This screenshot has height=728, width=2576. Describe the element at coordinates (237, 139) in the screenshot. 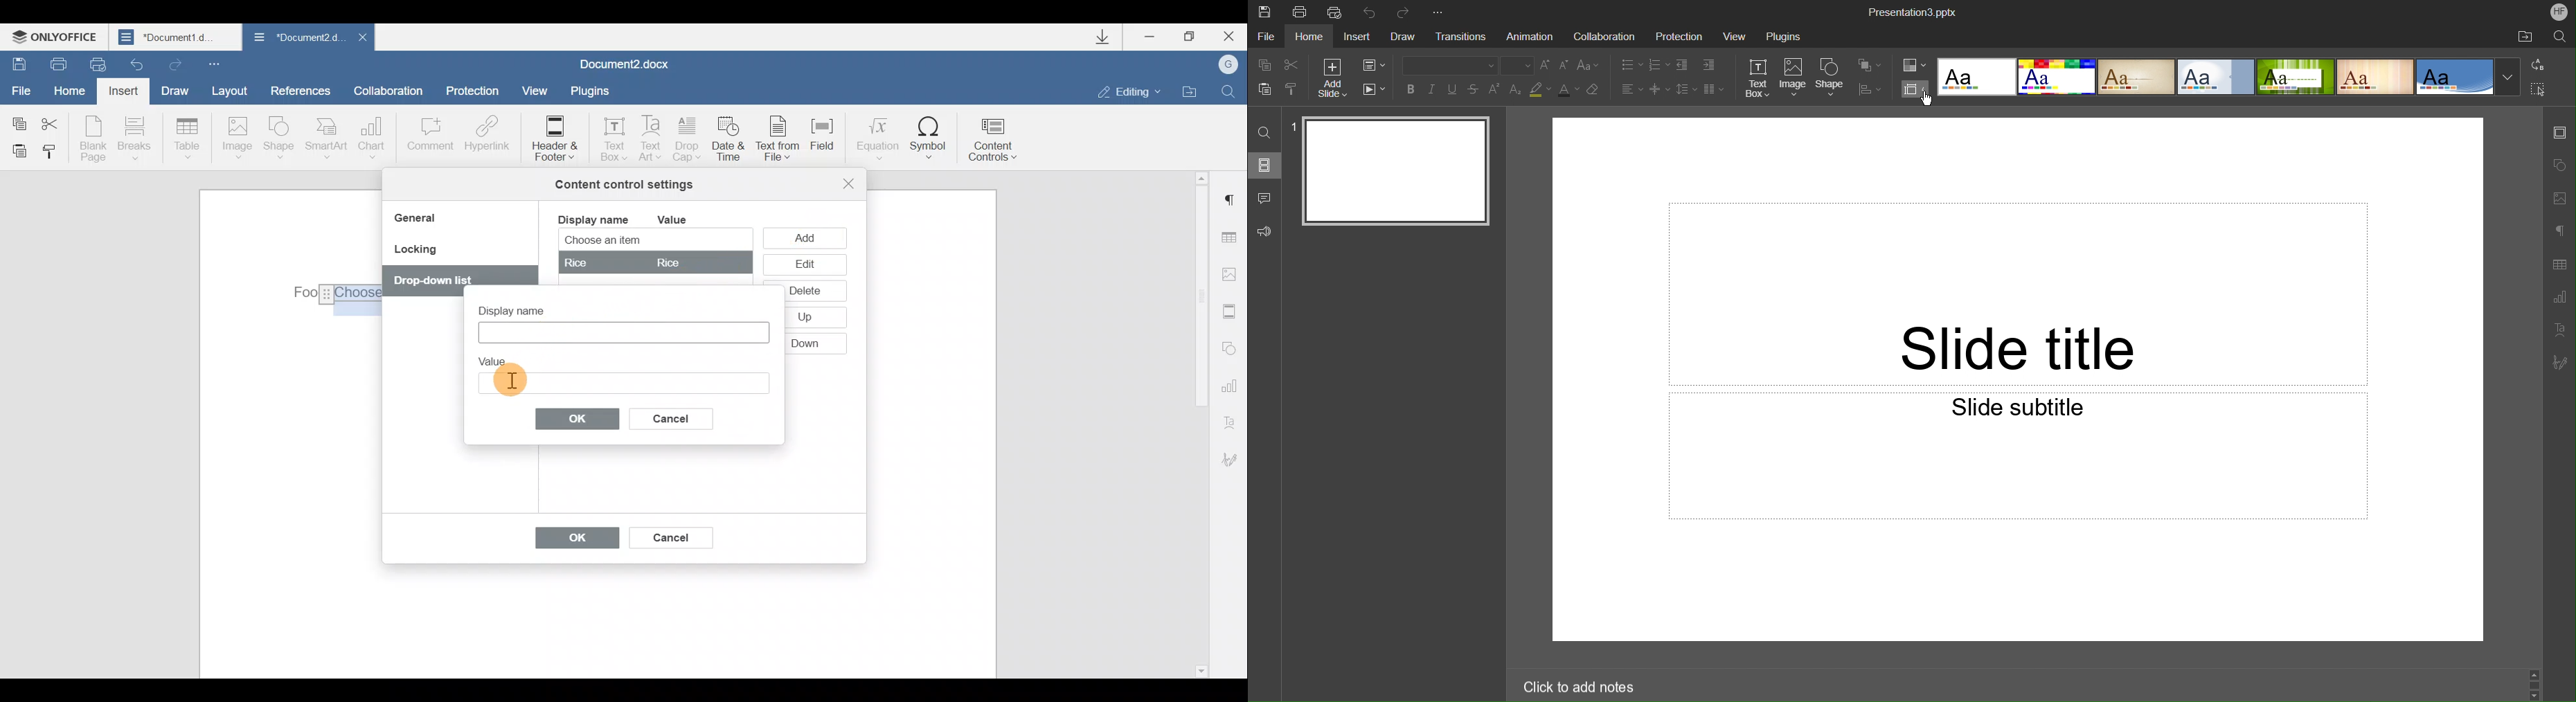

I see `Image` at that location.